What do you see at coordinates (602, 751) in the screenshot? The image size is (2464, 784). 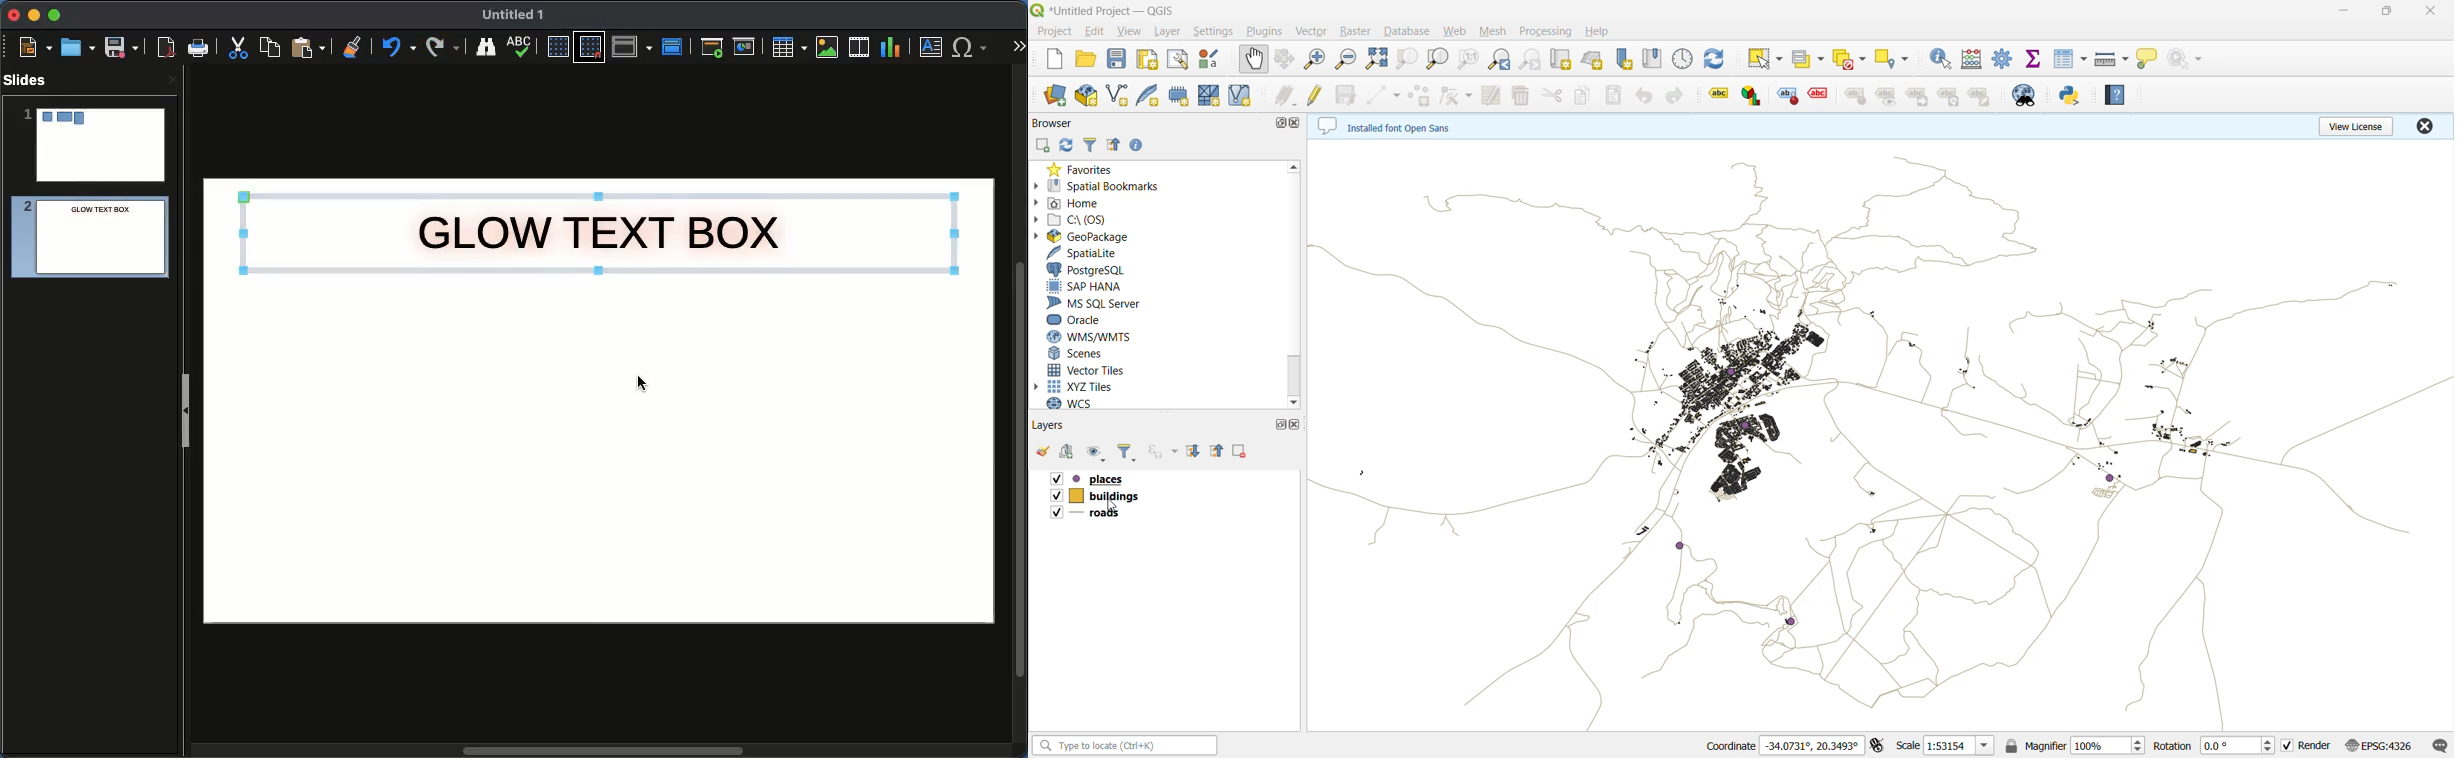 I see `vertical scroll bar` at bounding box center [602, 751].